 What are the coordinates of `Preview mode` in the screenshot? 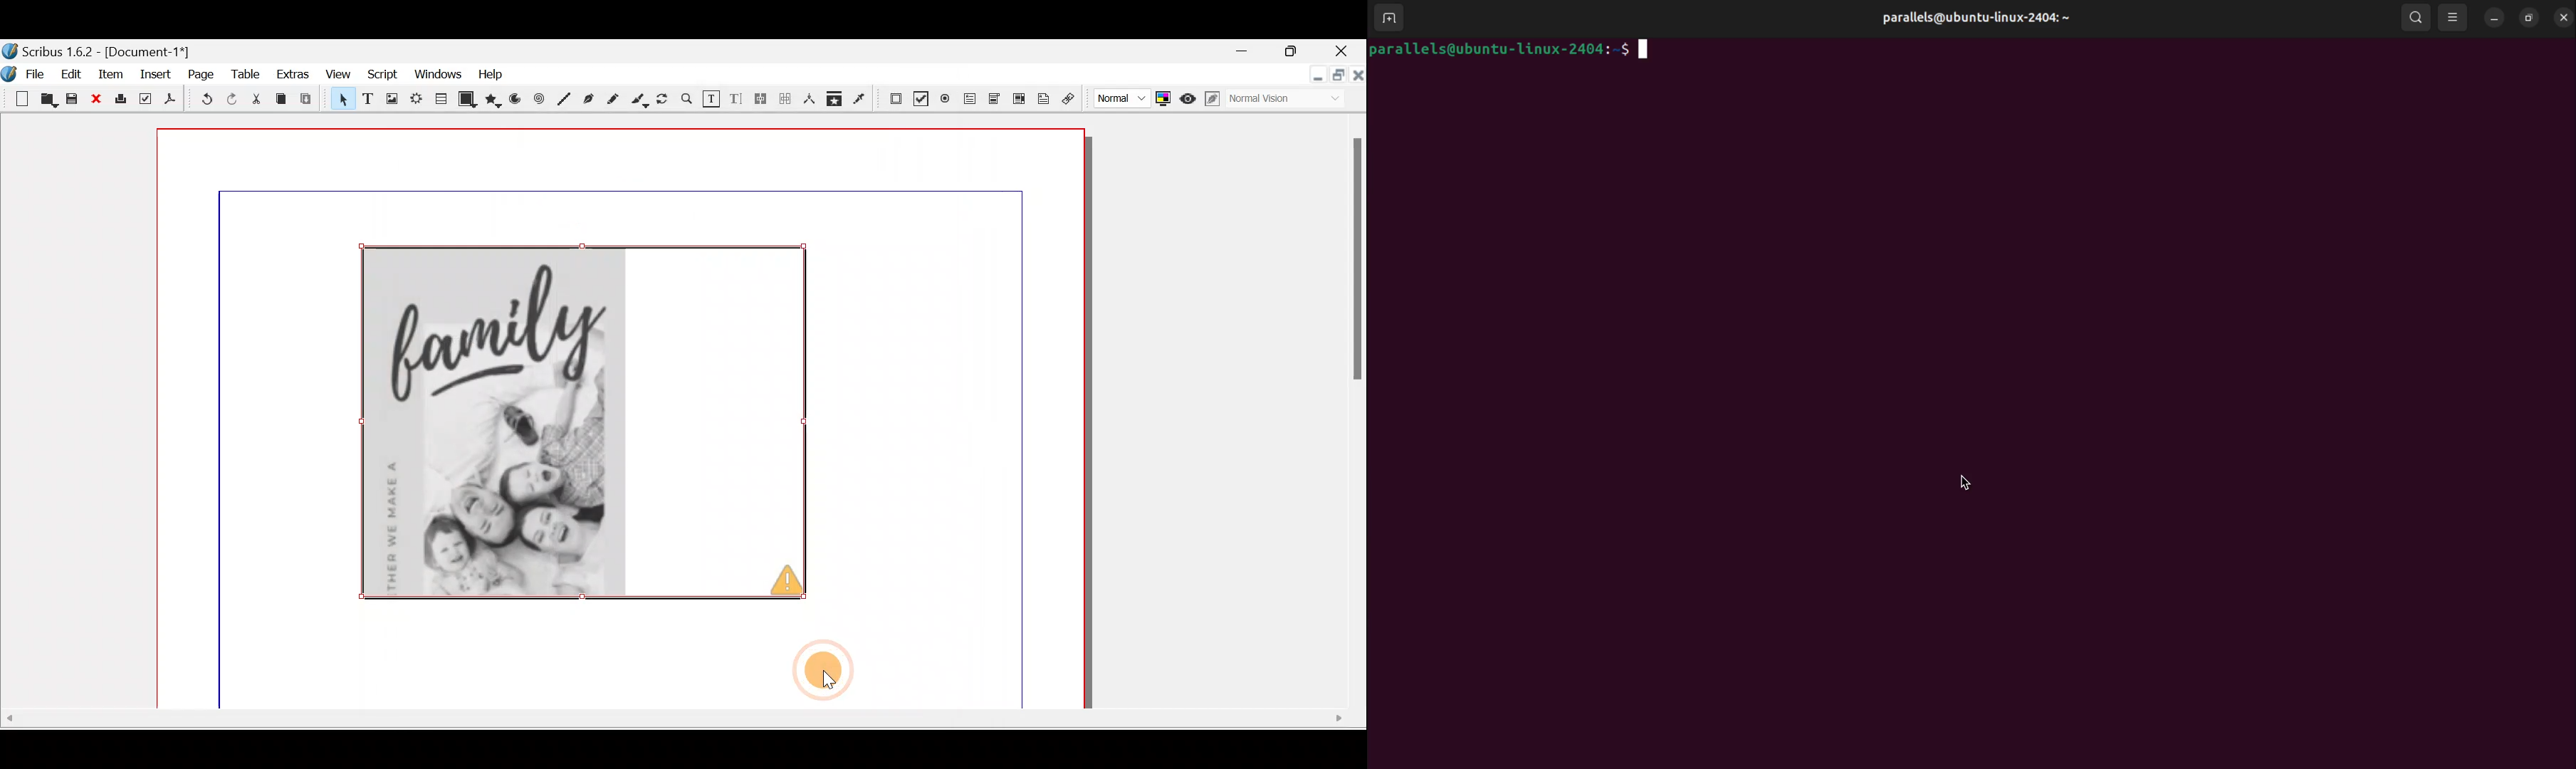 It's located at (1185, 95).